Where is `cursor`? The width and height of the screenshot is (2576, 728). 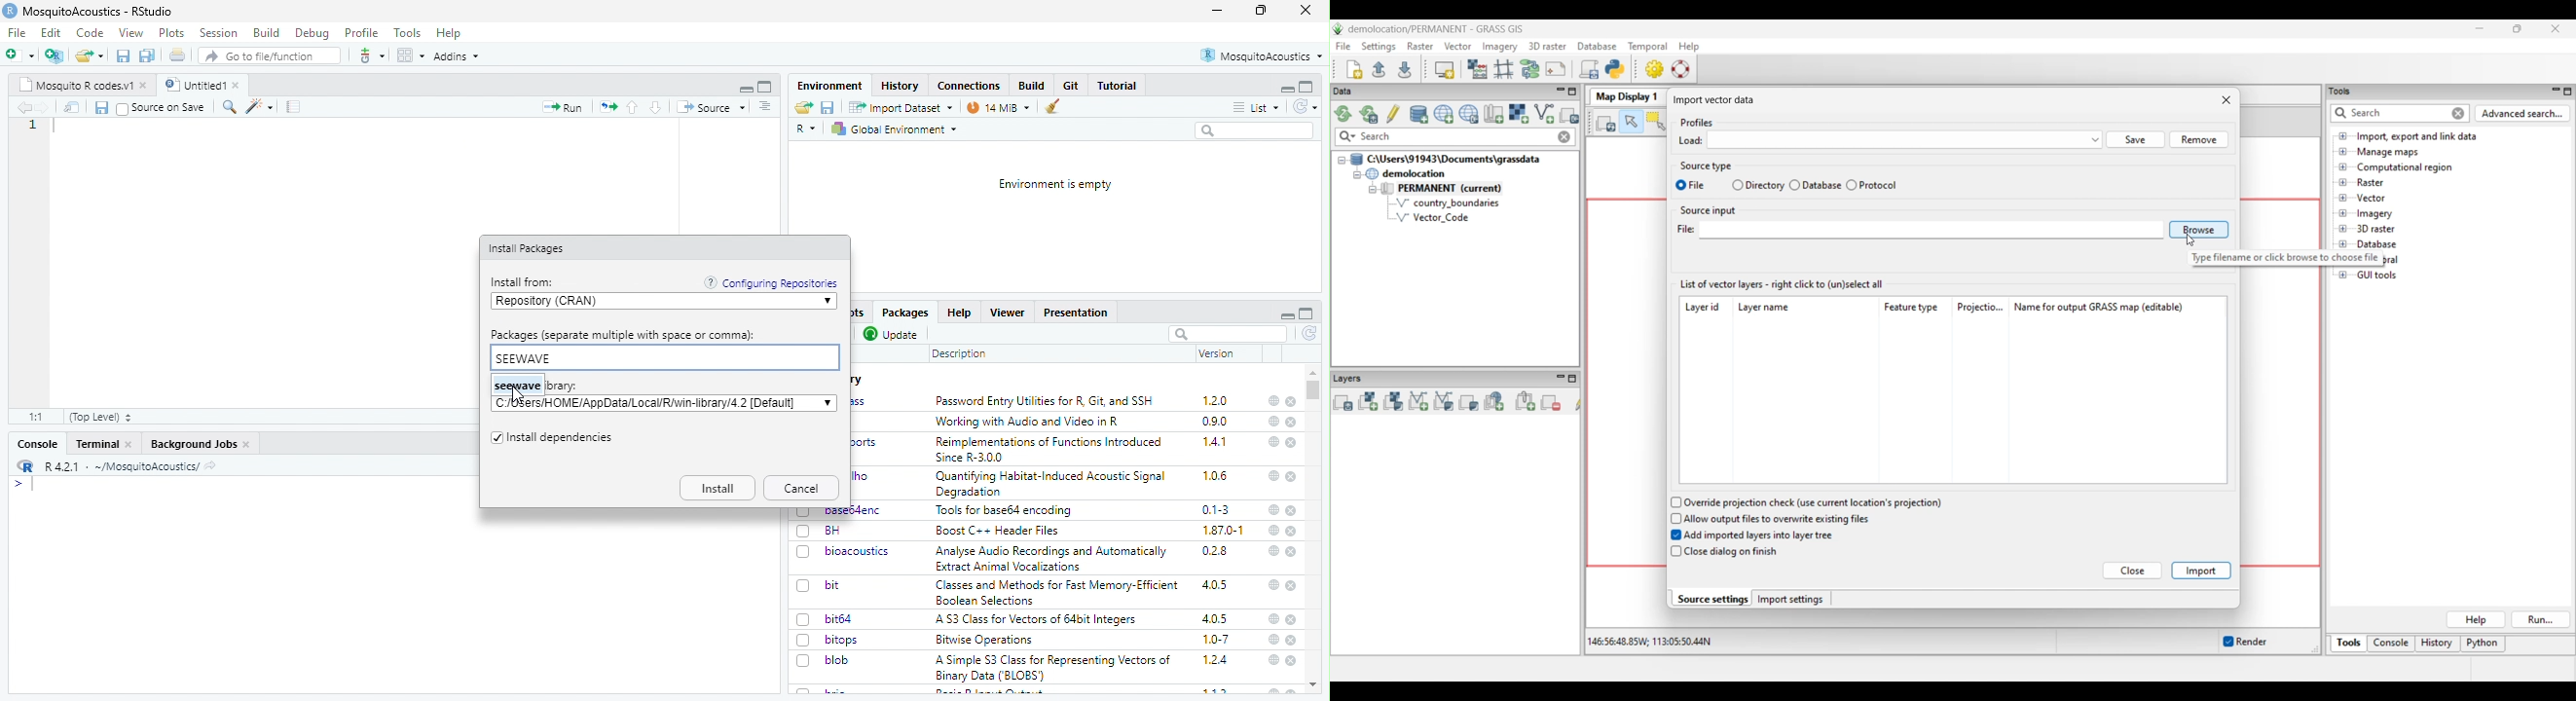
cursor is located at coordinates (518, 395).